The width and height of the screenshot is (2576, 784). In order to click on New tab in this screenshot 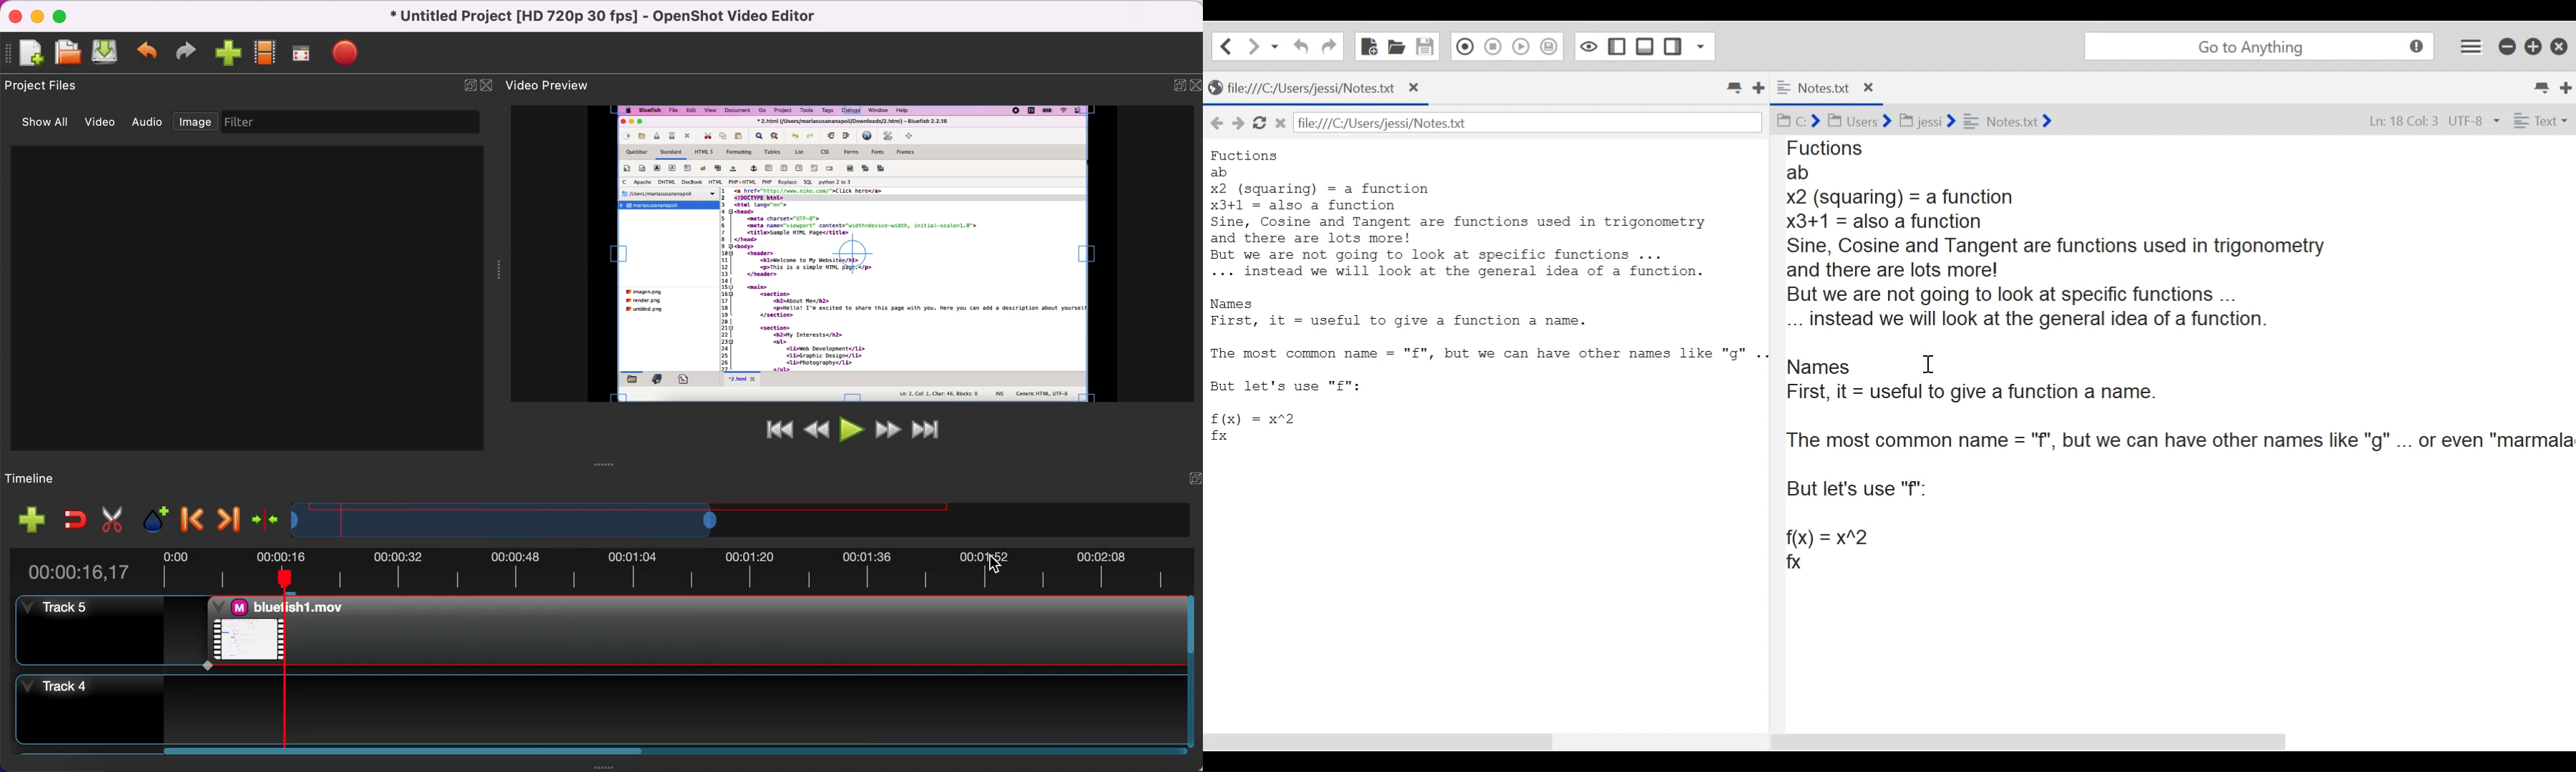, I will do `click(1762, 90)`.